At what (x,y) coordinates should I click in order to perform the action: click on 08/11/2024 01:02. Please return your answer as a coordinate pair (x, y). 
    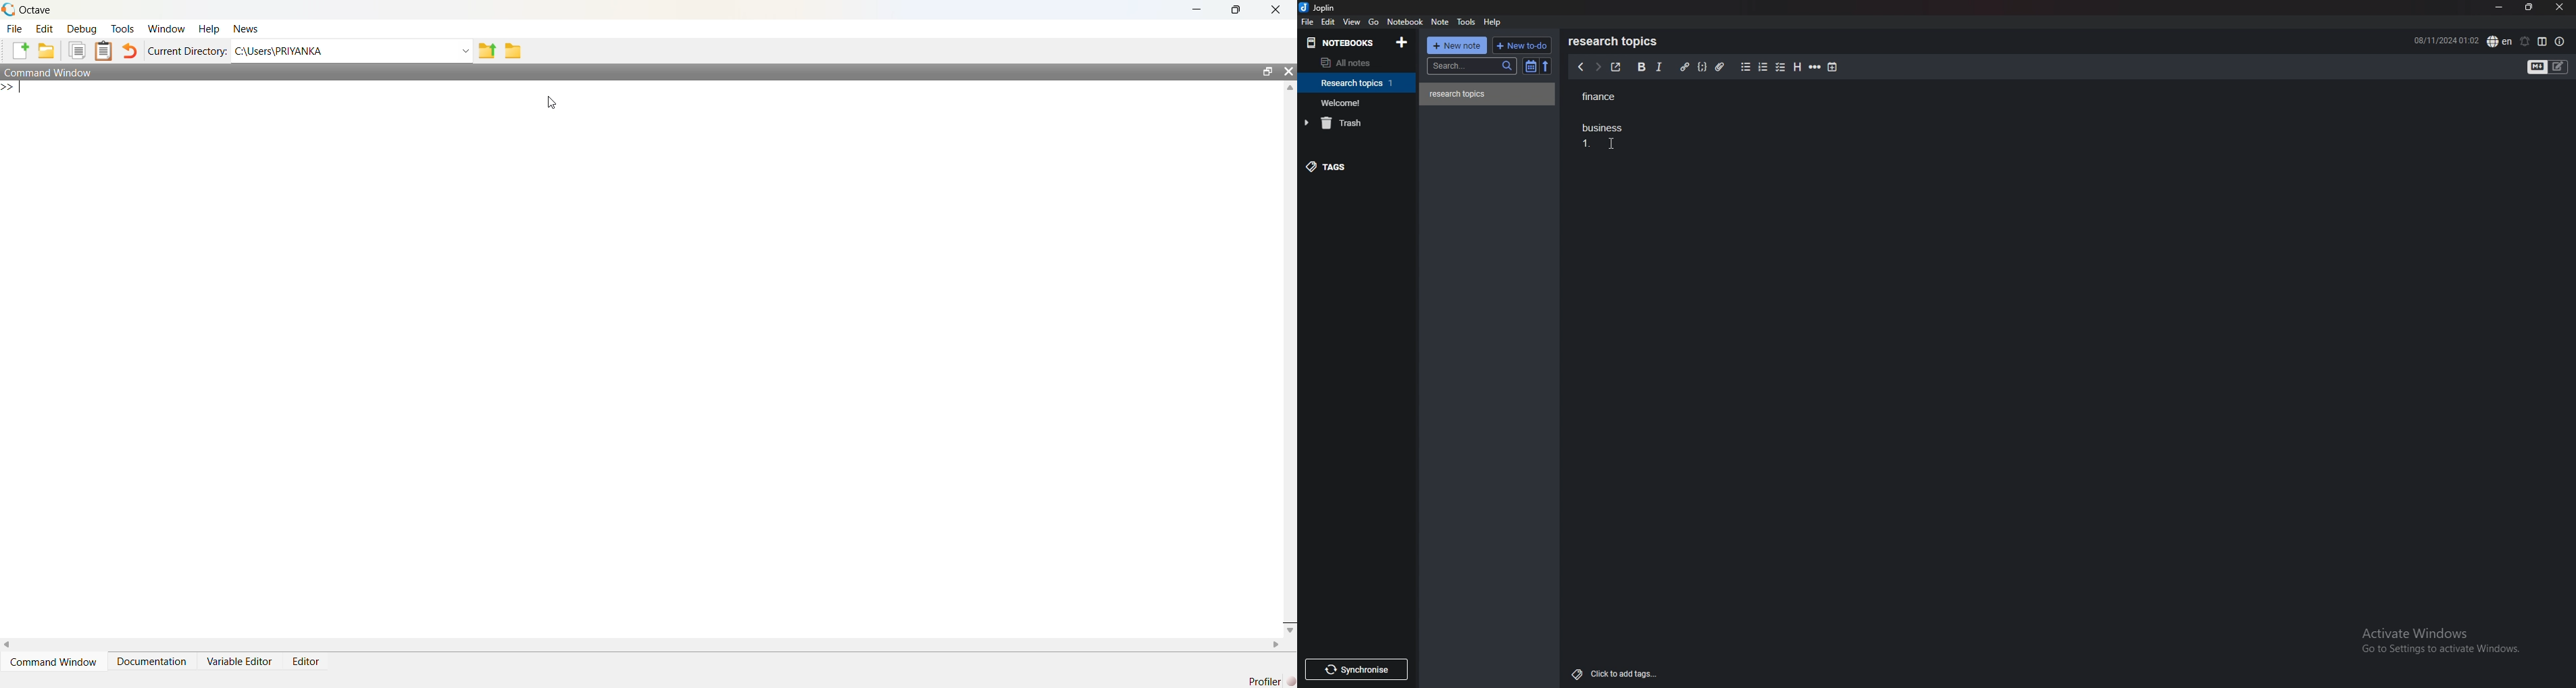
    Looking at the image, I should click on (2446, 40).